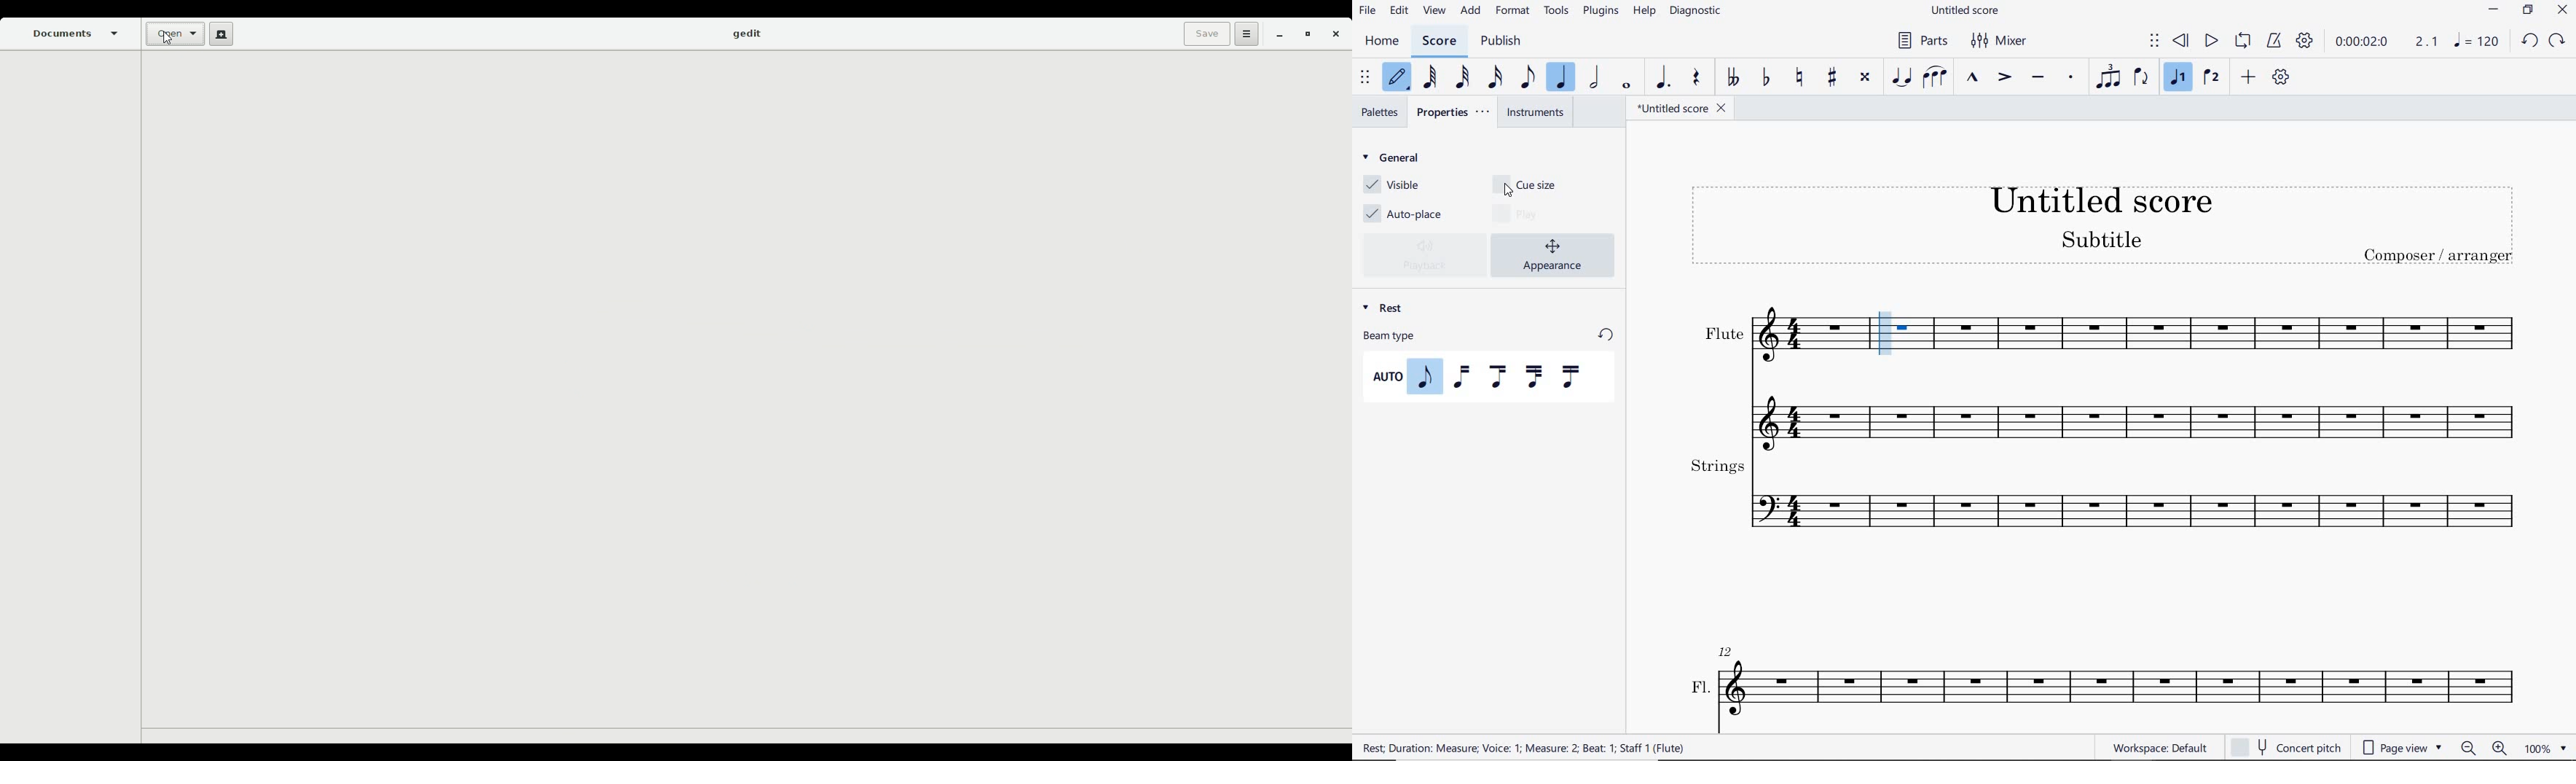 This screenshot has height=784, width=2576. I want to click on zoom factor, so click(2544, 747).